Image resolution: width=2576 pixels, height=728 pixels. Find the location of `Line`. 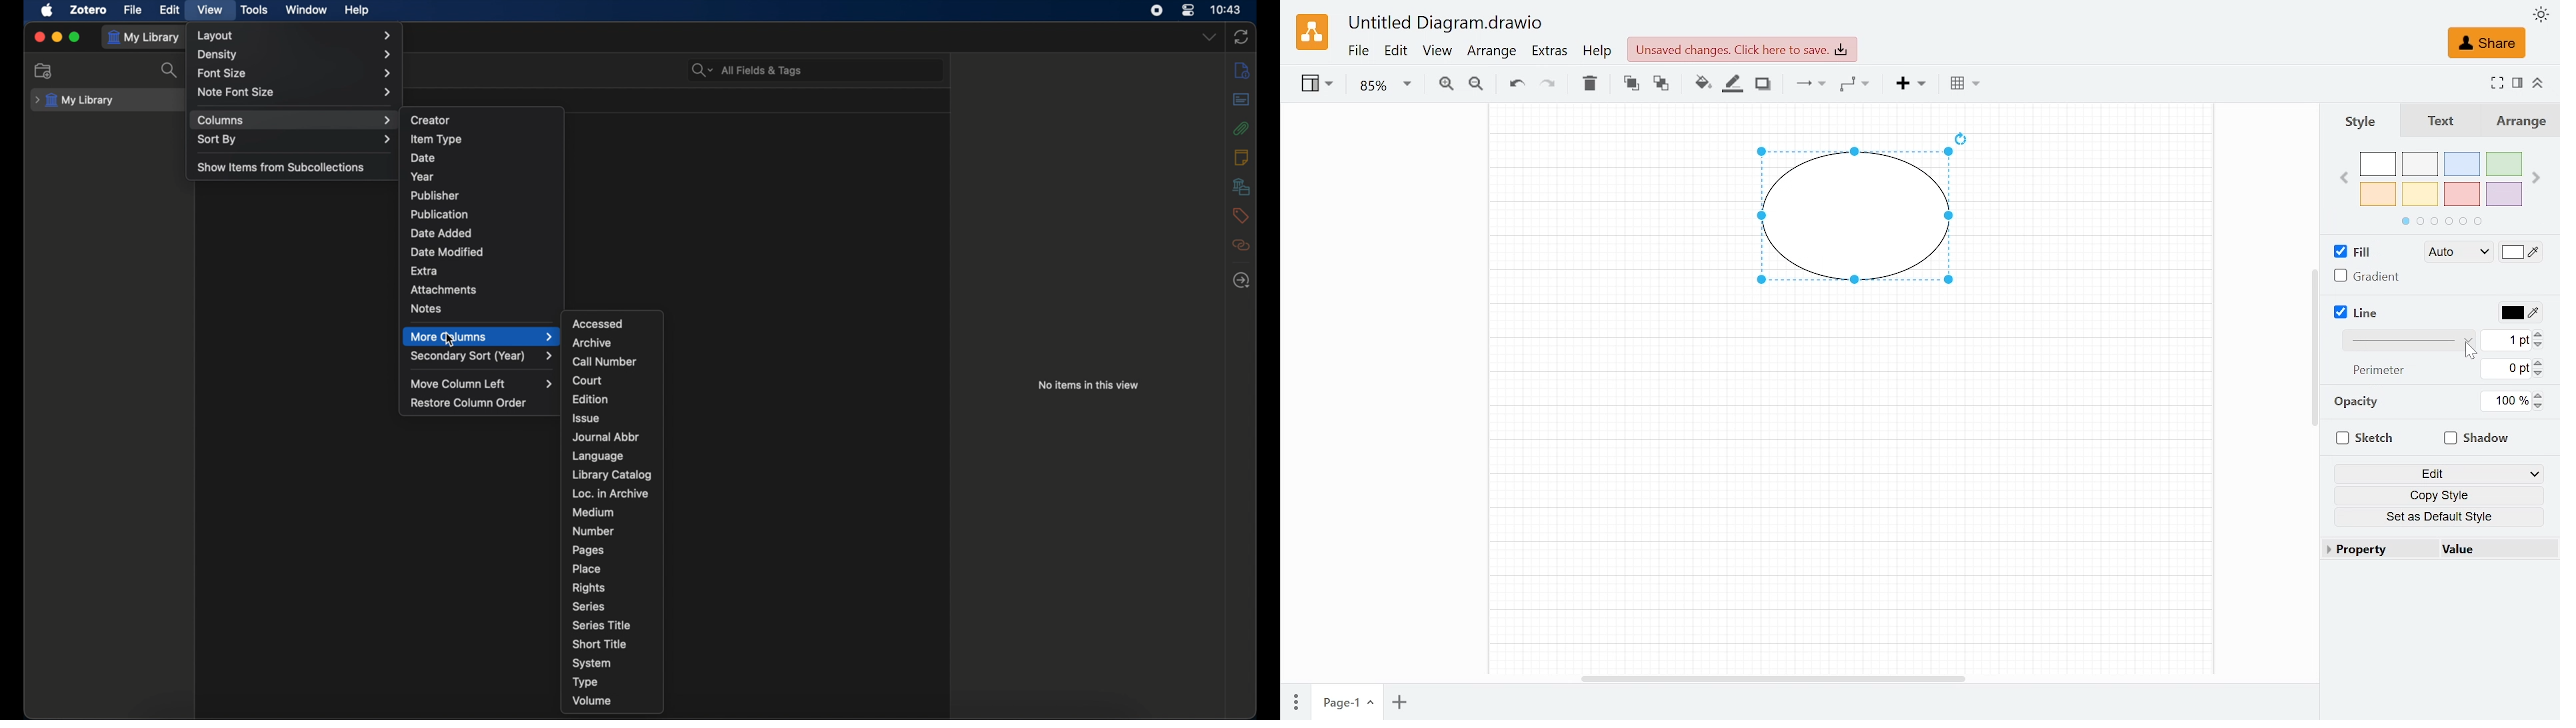

Line is located at coordinates (2370, 313).